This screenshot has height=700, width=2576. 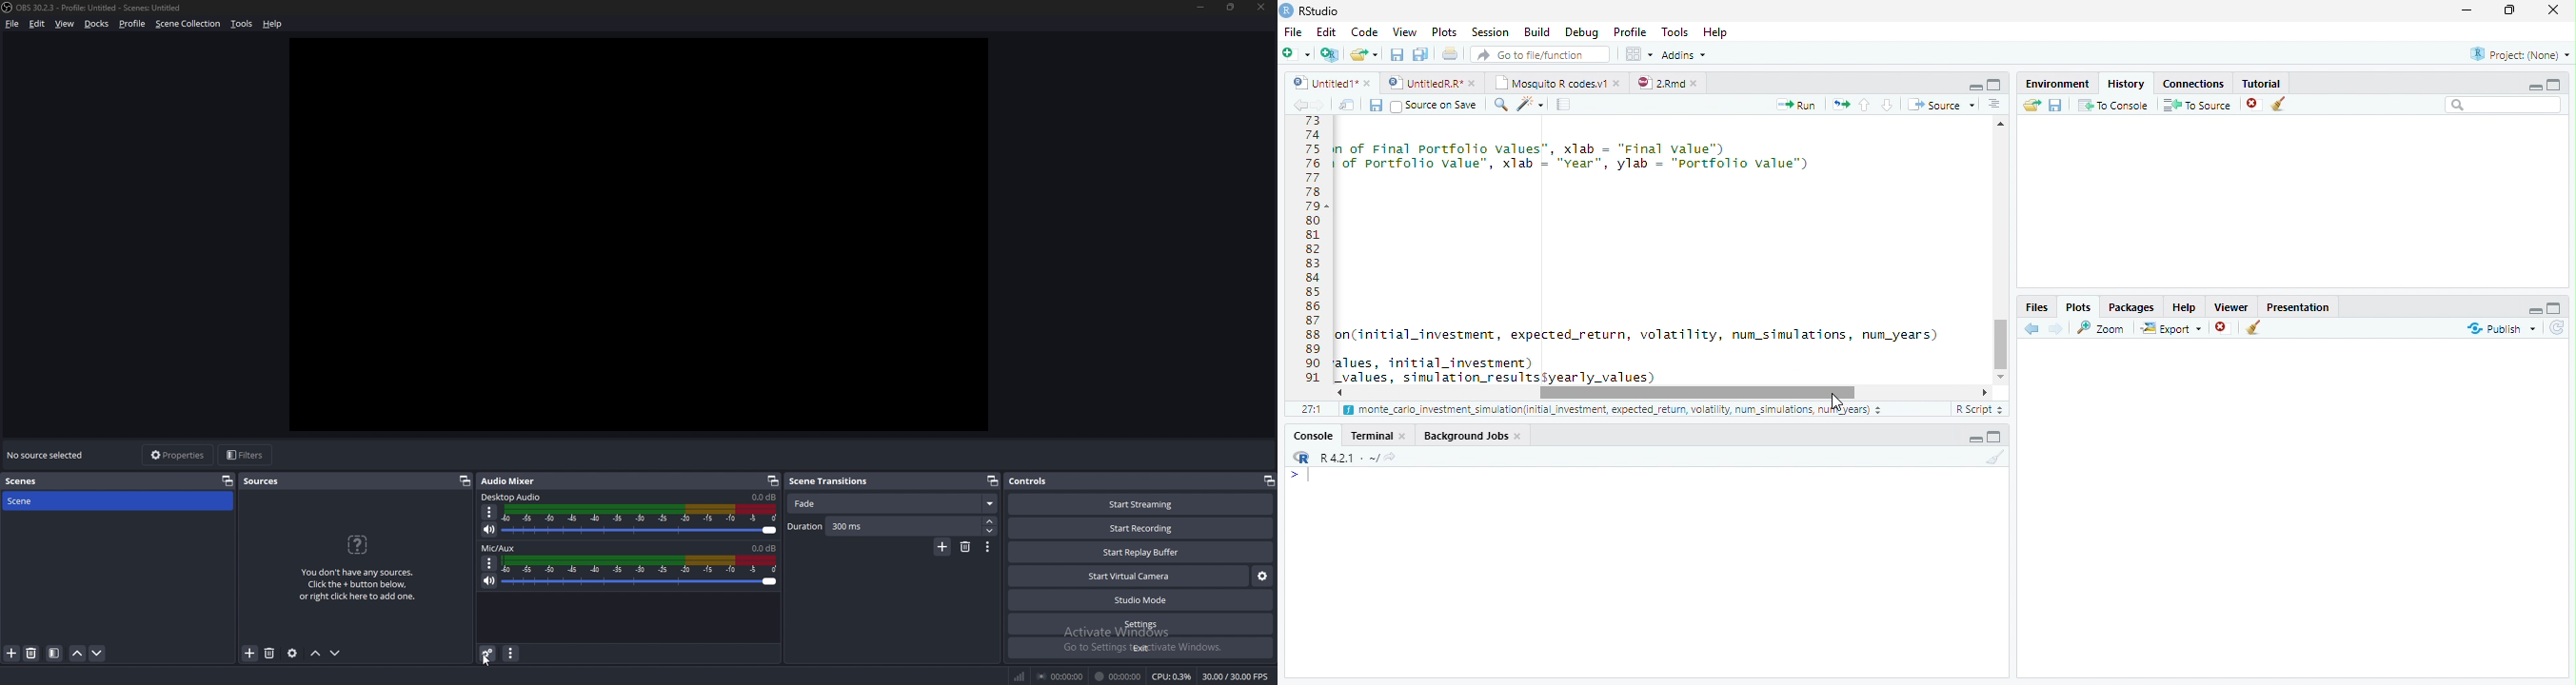 What do you see at coordinates (1341, 456) in the screenshot?
I see `R 4.2.1 ~/` at bounding box center [1341, 456].